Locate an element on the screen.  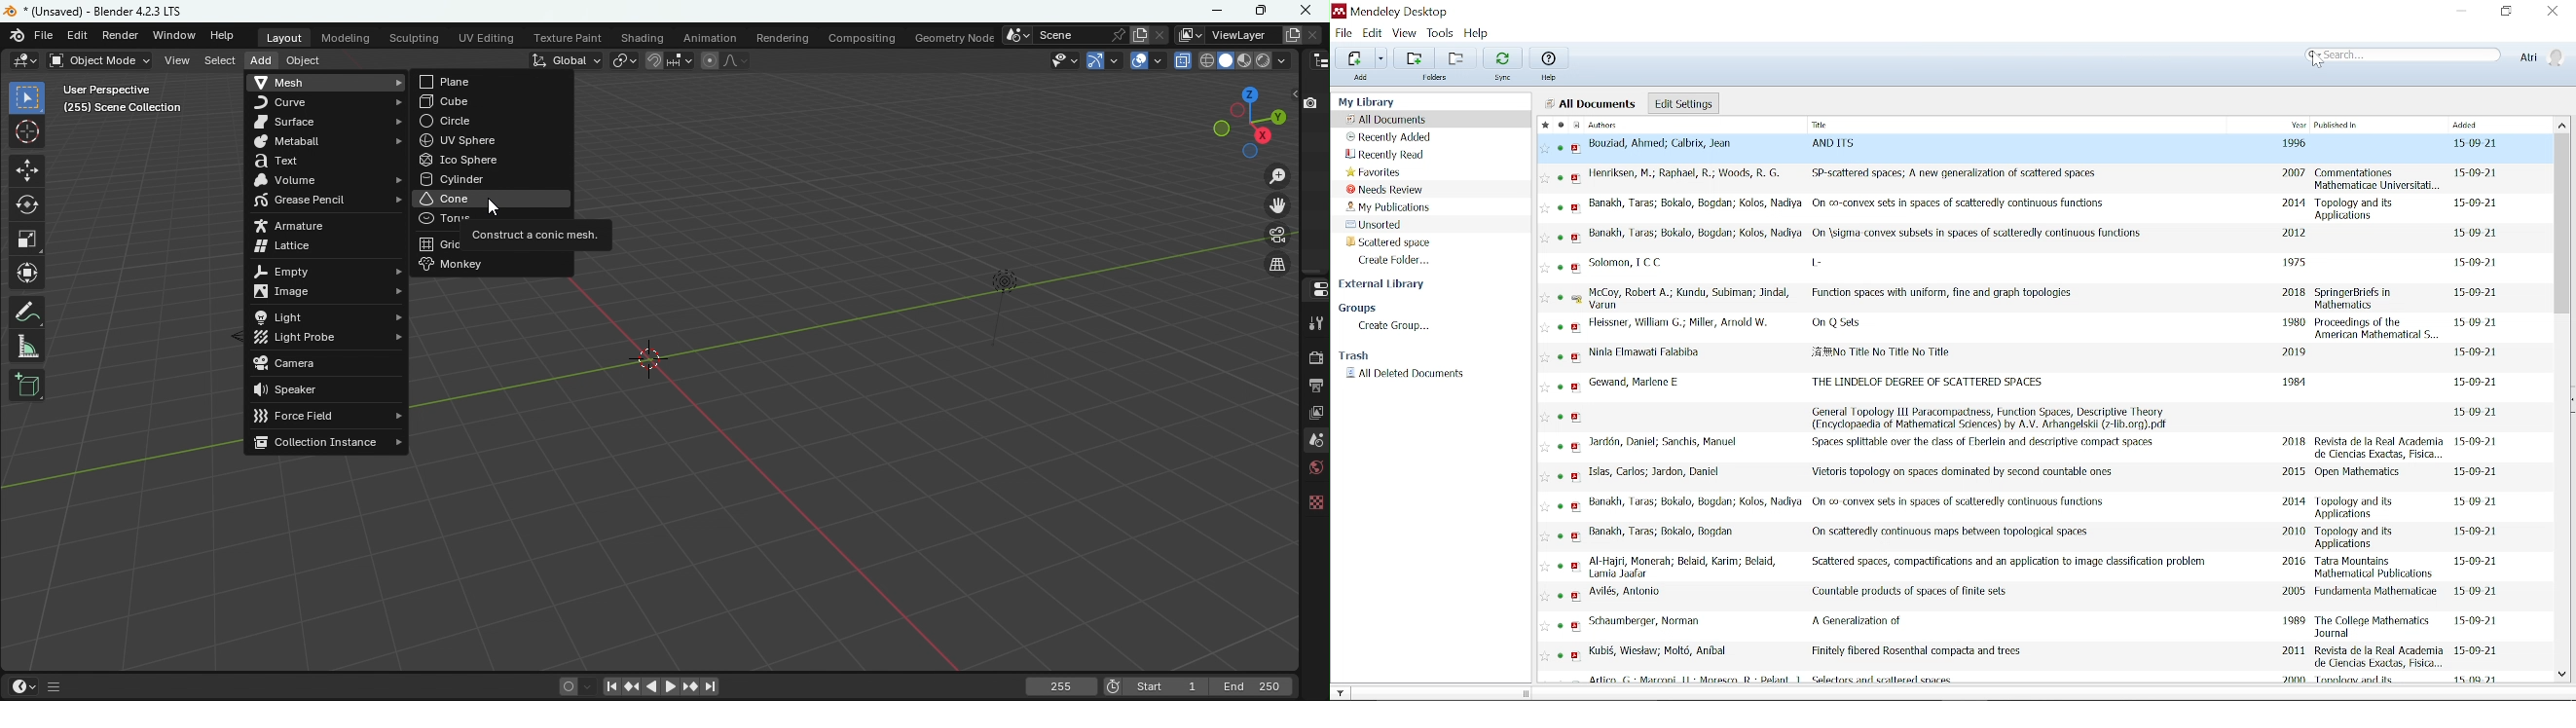
View is located at coordinates (1405, 33).